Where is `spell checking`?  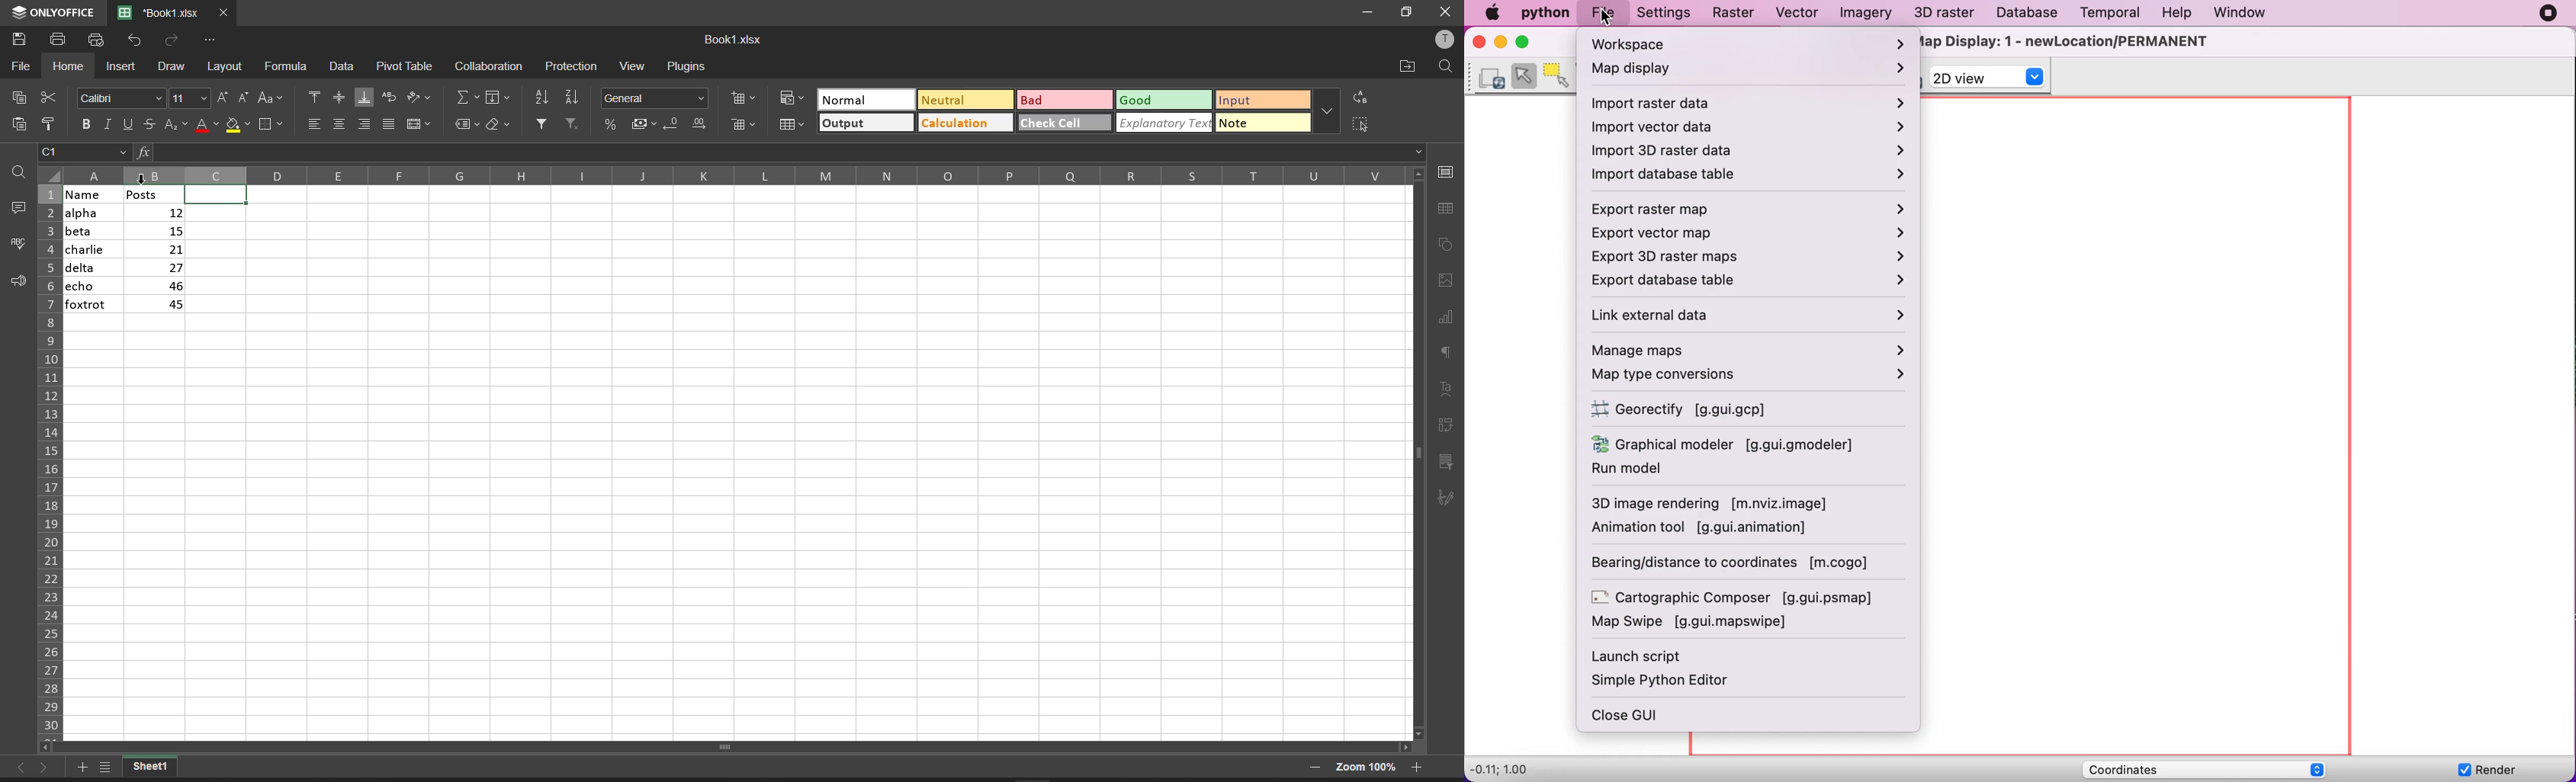 spell checking is located at coordinates (17, 243).